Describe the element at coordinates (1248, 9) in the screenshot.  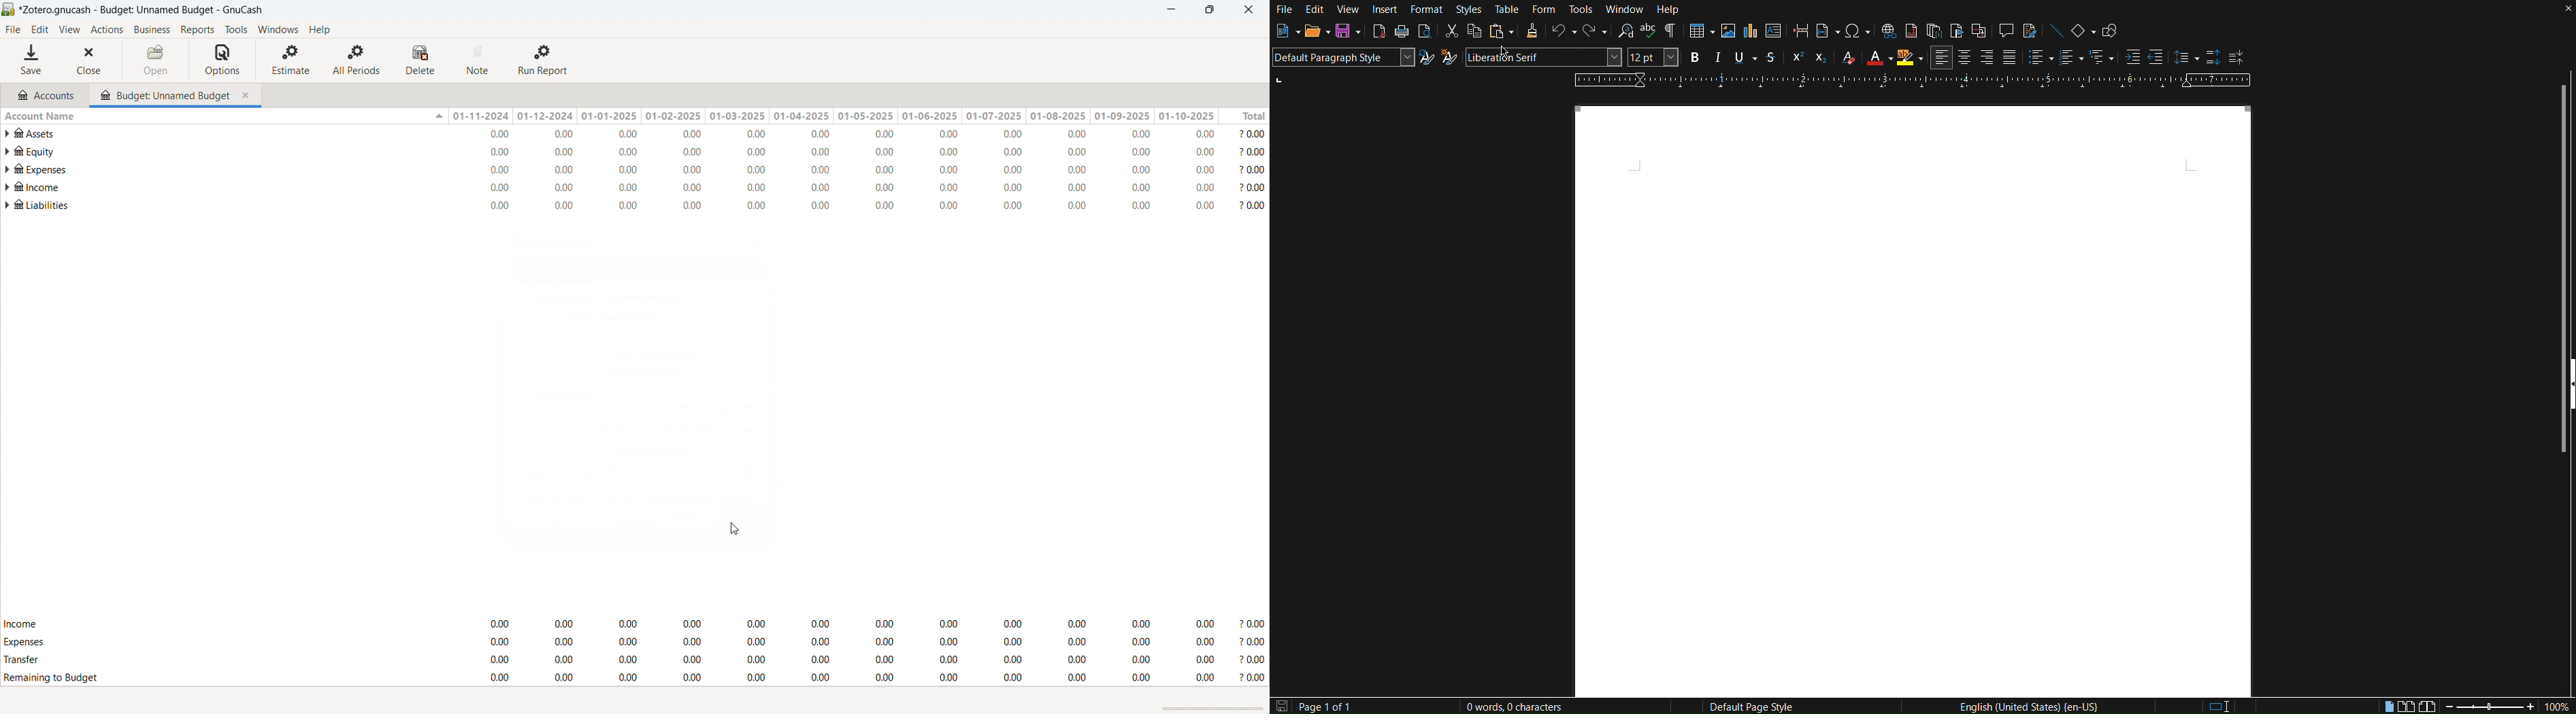
I see `close` at that location.